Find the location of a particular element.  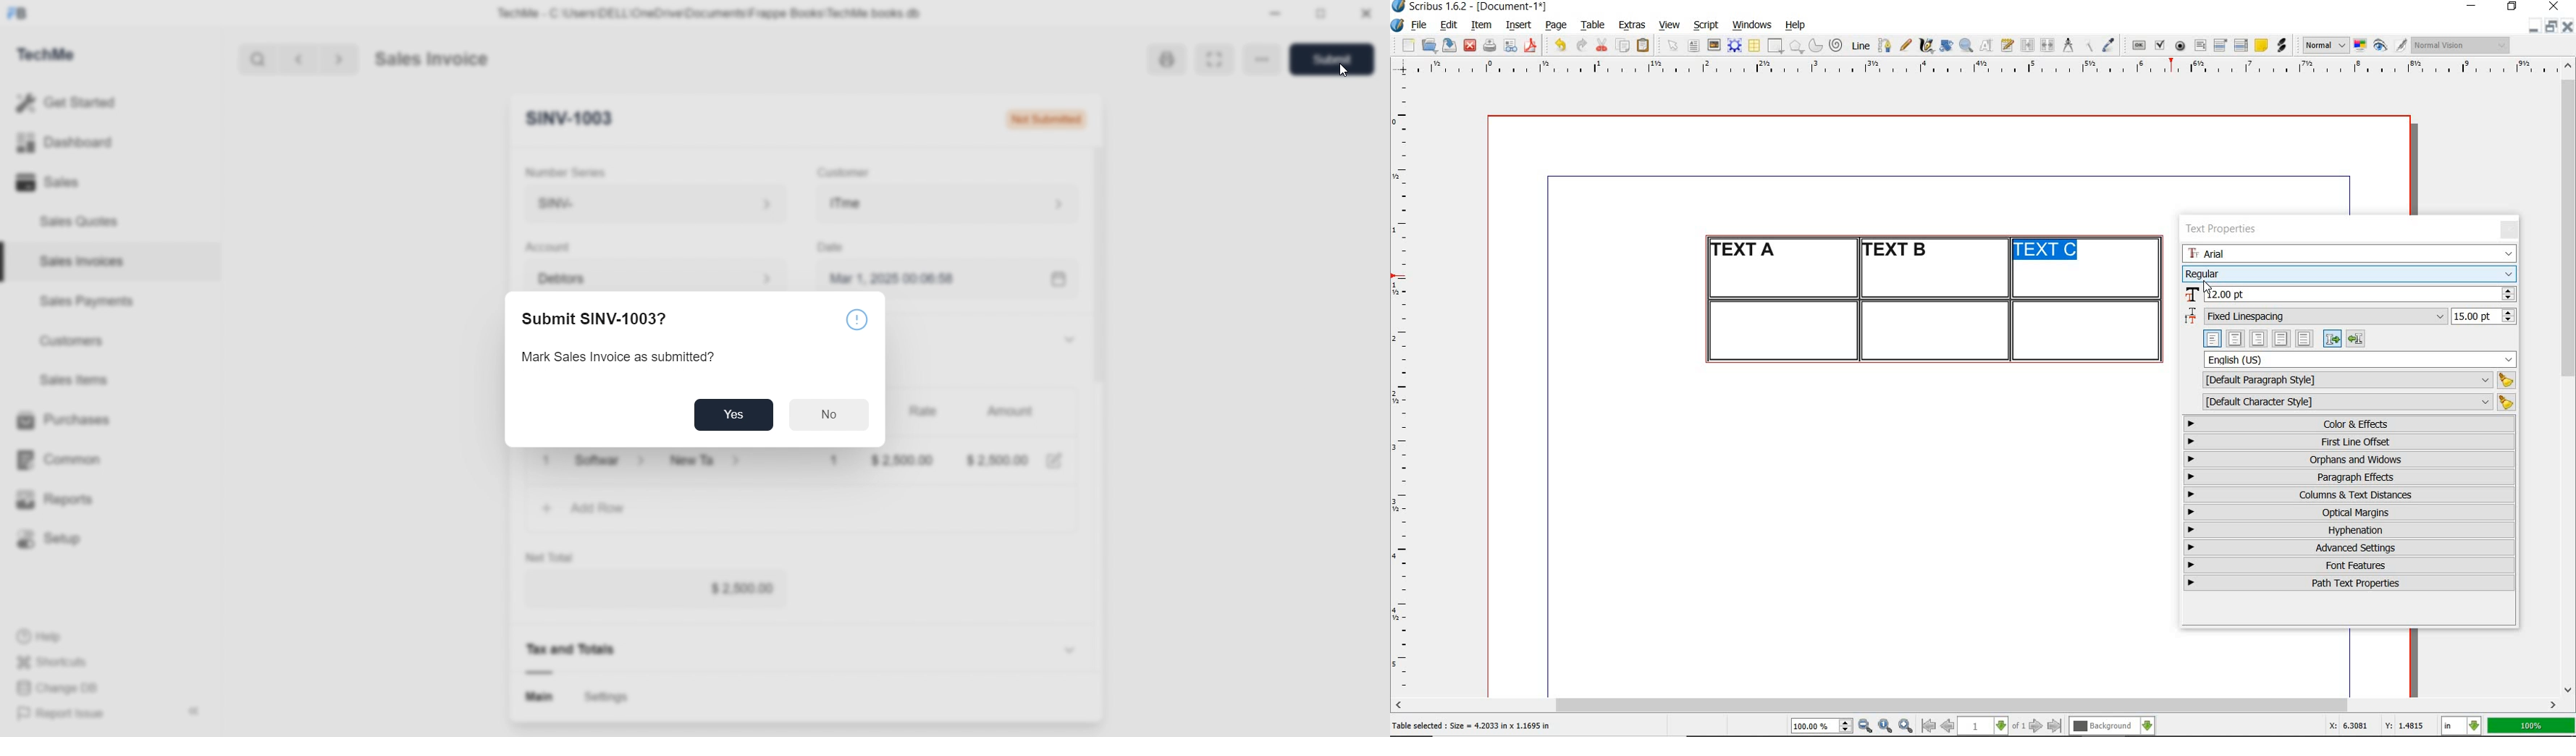

restore is located at coordinates (2513, 7).